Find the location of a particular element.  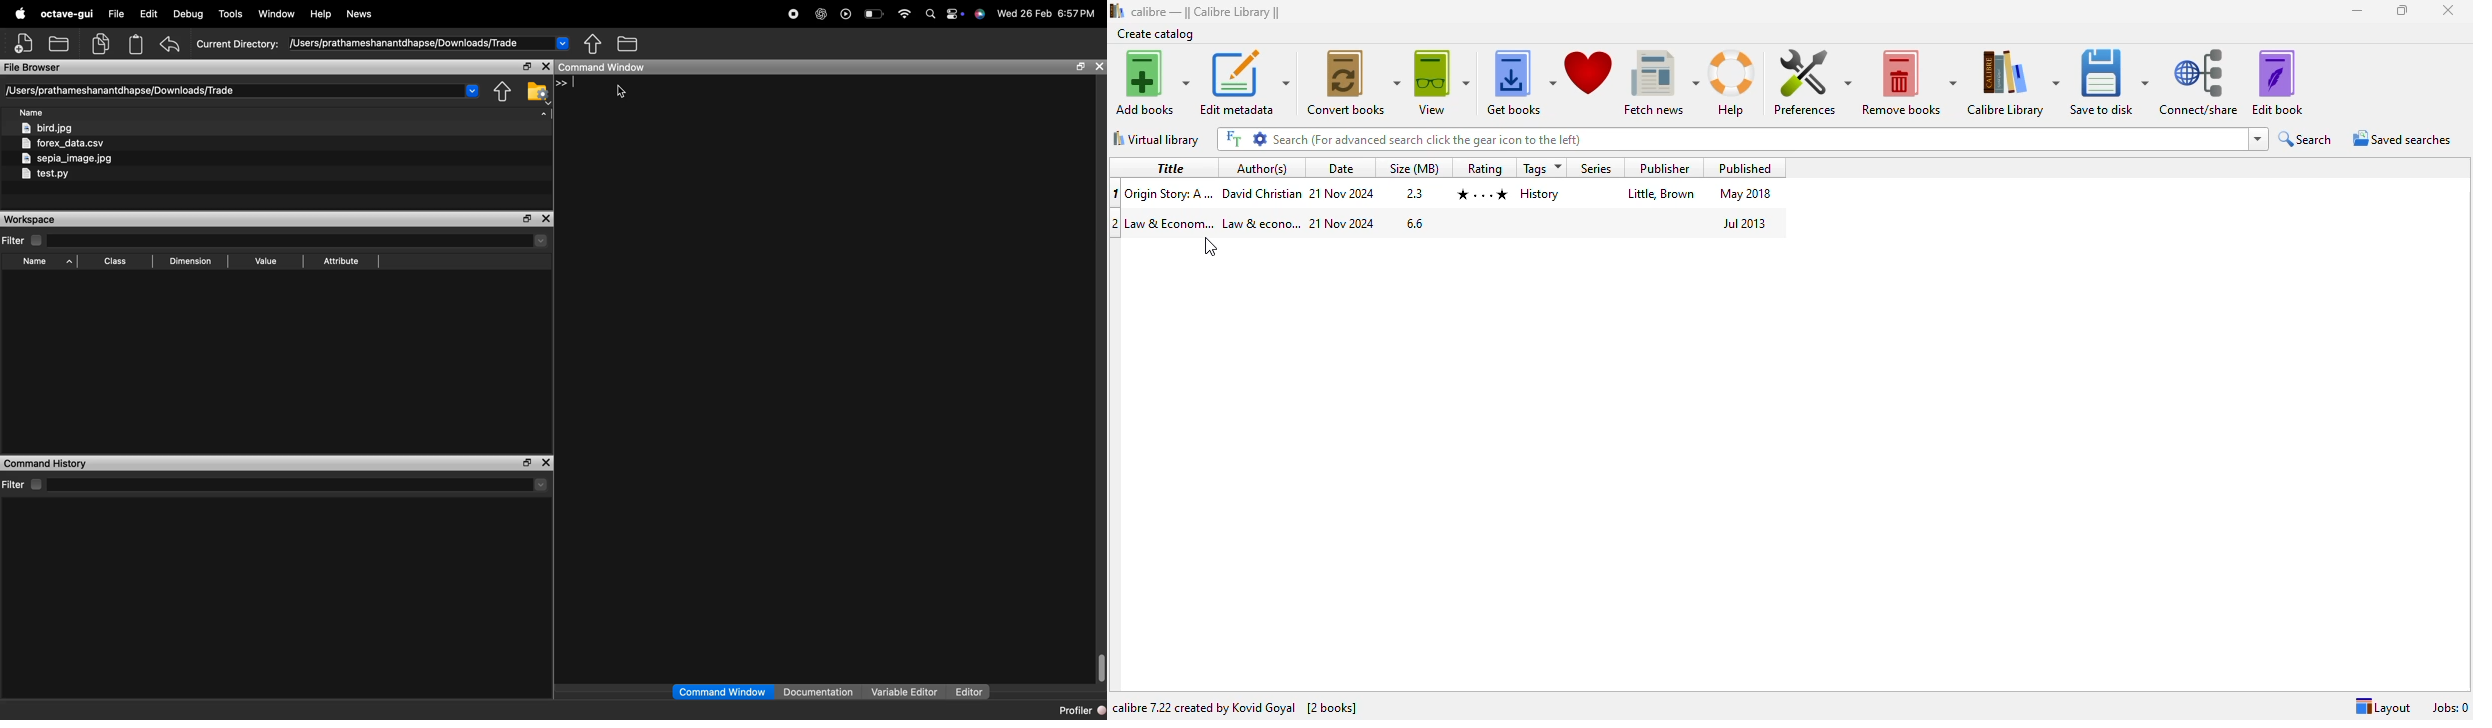

close is located at coordinates (1100, 67).